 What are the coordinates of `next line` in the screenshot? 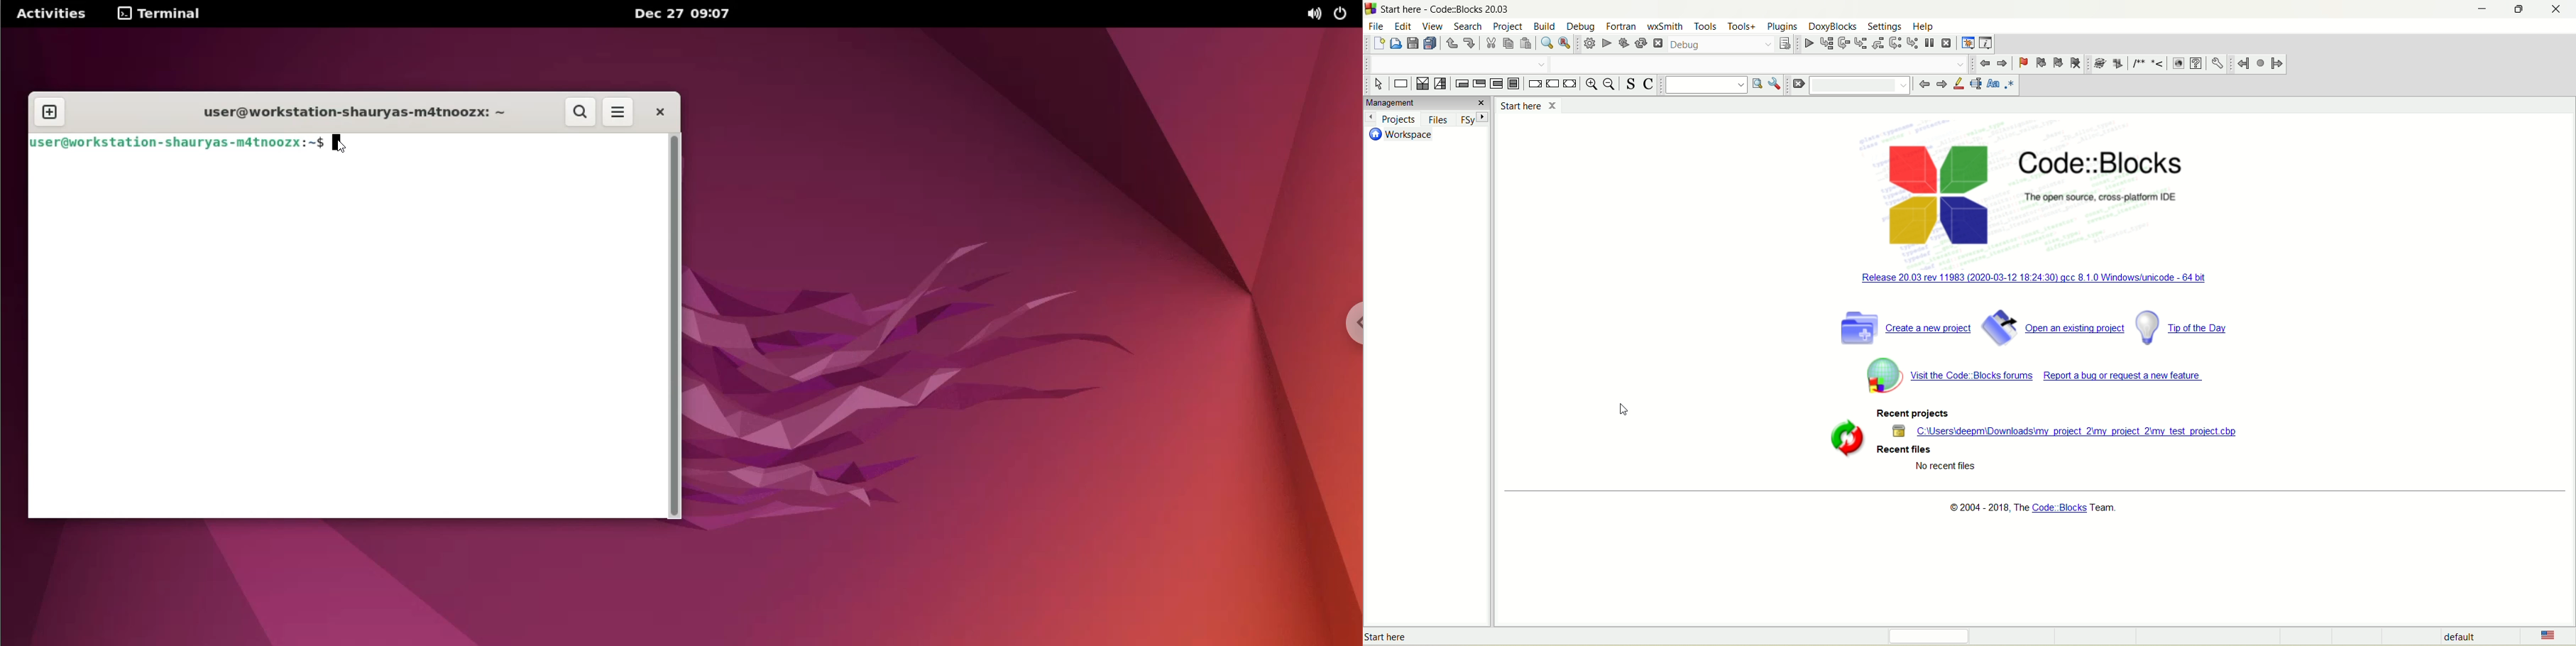 It's located at (1844, 44).